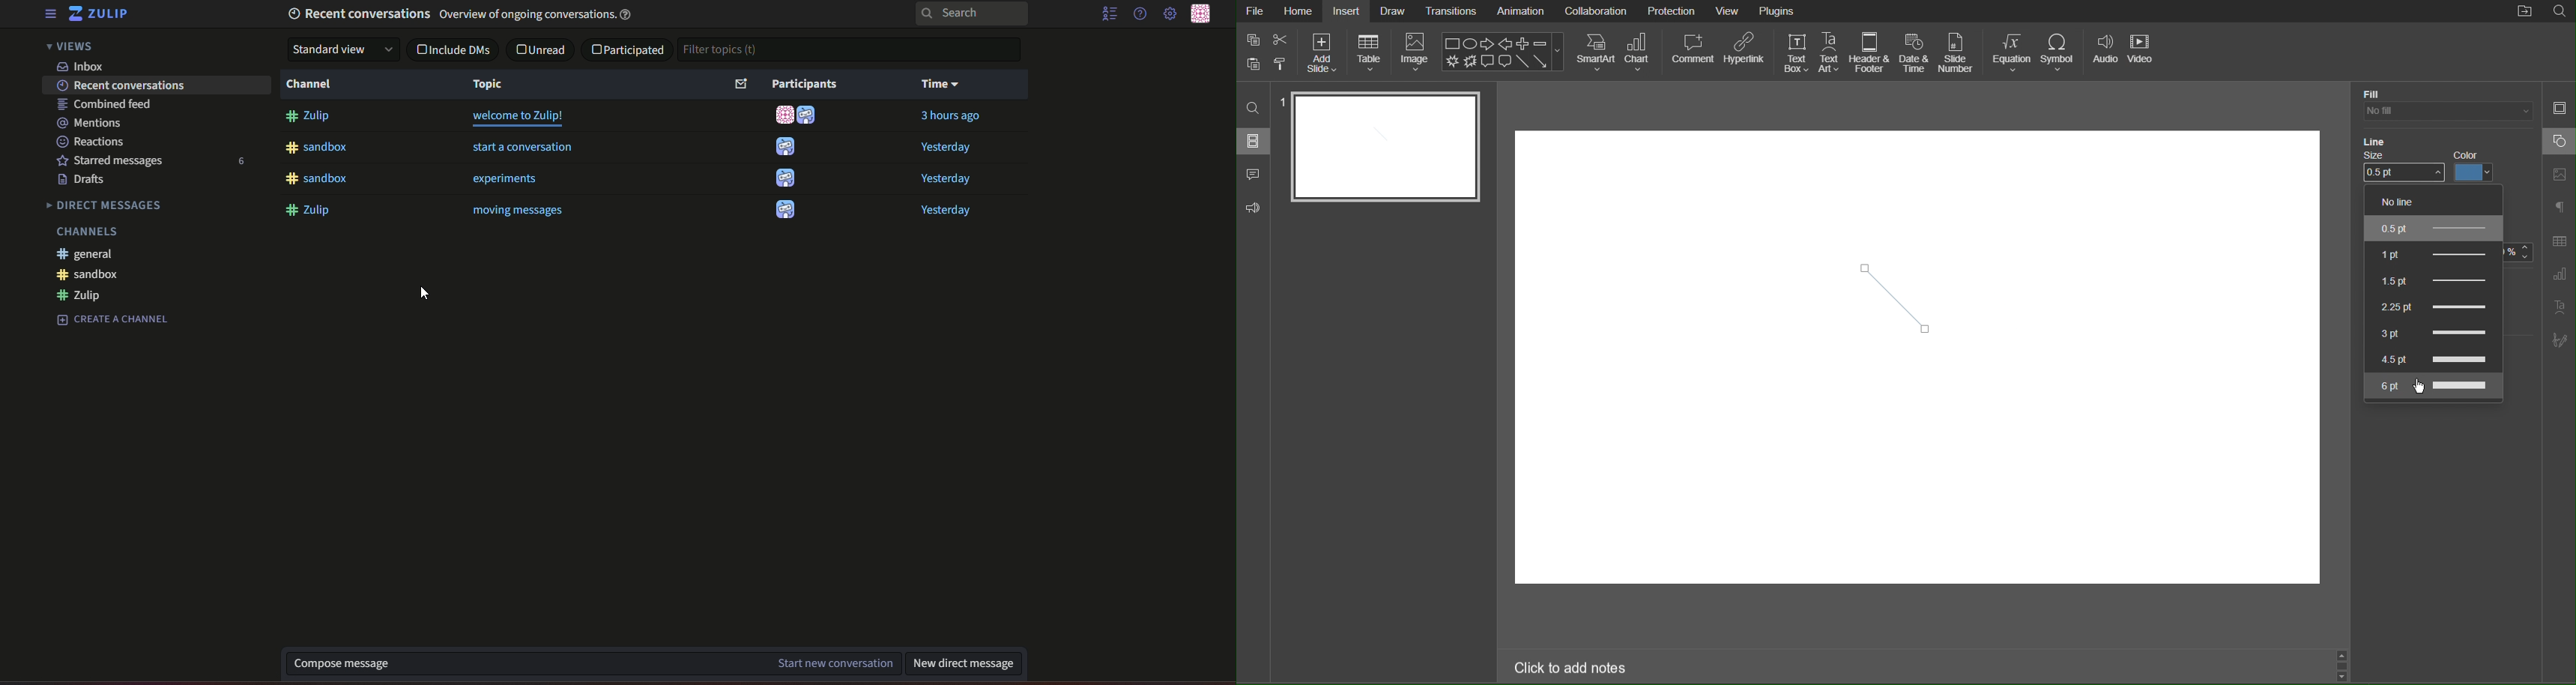  What do you see at coordinates (1140, 15) in the screenshot?
I see `help menu` at bounding box center [1140, 15].